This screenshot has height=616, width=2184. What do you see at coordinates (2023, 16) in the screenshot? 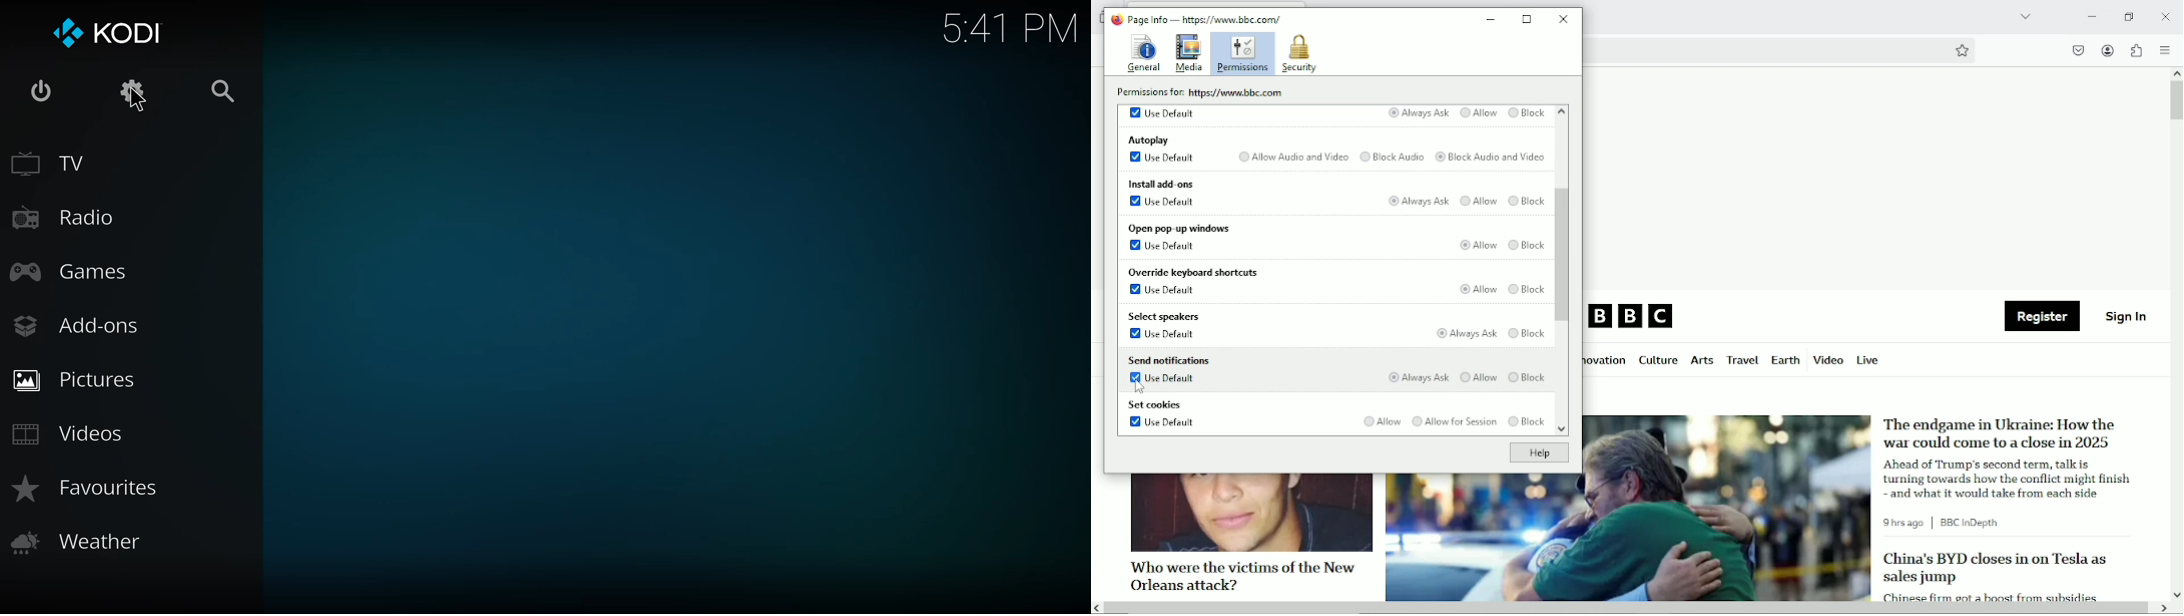
I see `List all tabs` at bounding box center [2023, 16].